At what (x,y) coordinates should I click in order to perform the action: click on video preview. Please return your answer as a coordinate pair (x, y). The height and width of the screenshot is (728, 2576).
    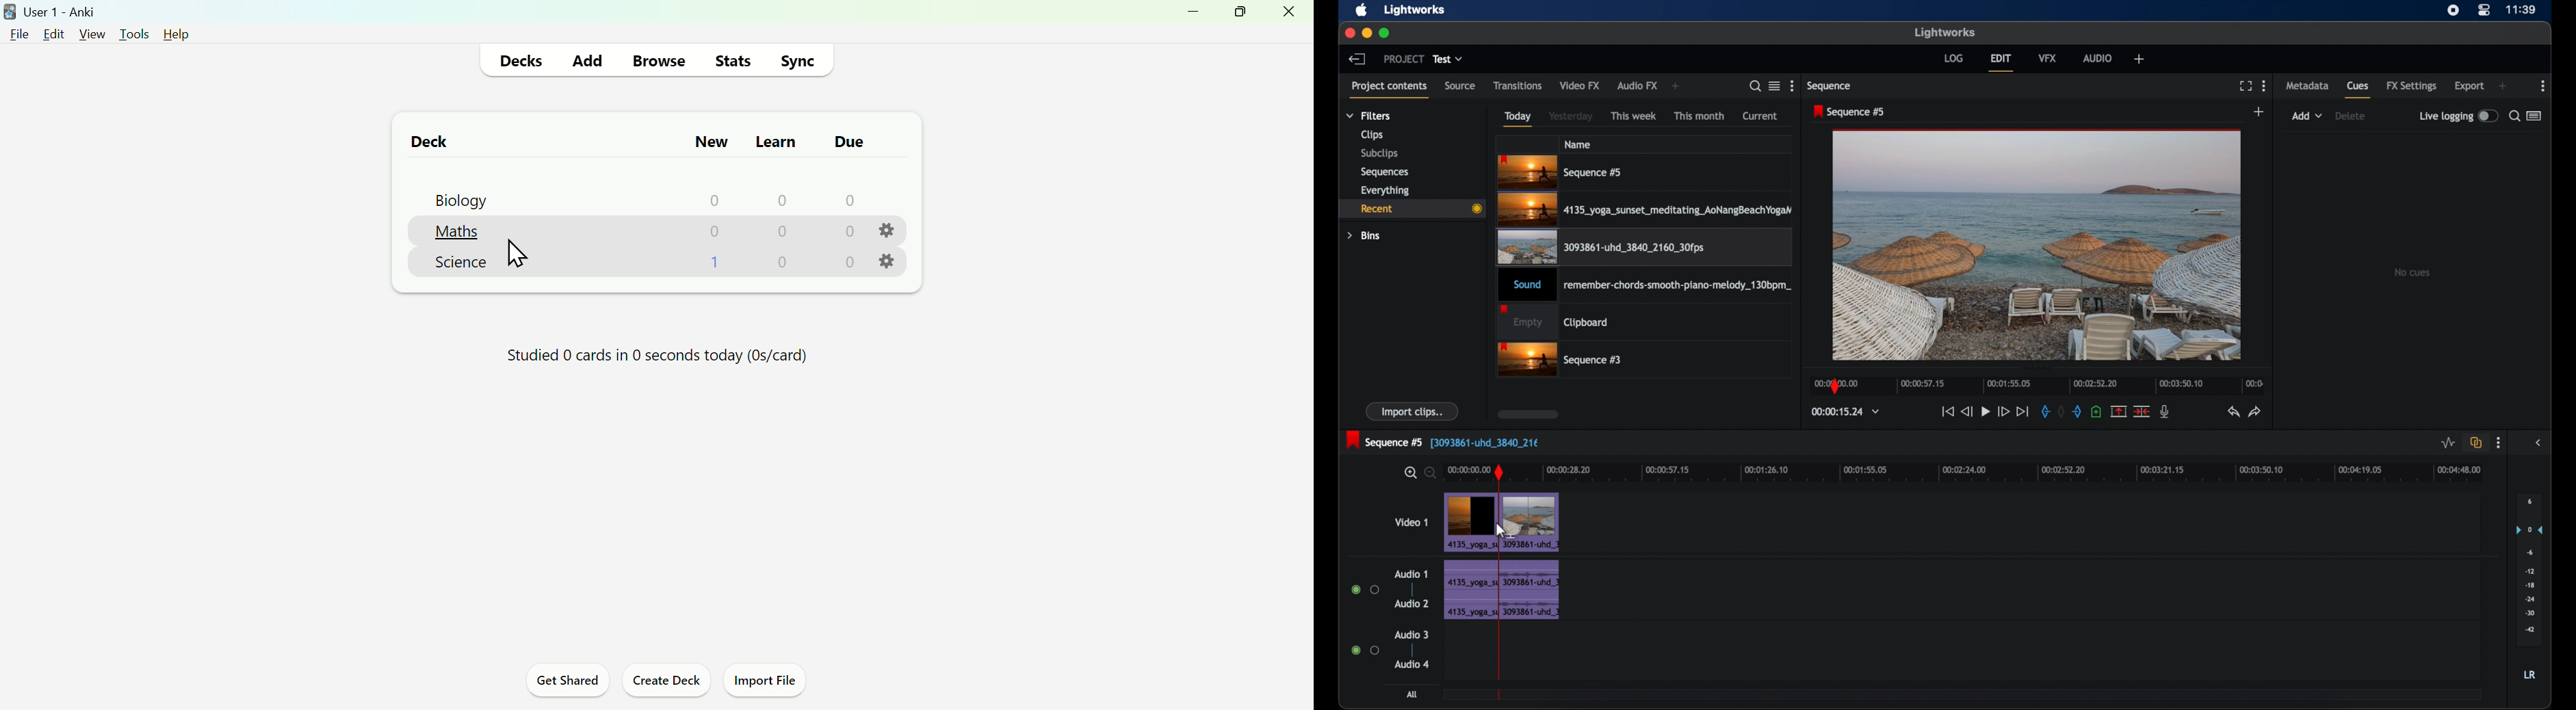
    Looking at the image, I should click on (2038, 245).